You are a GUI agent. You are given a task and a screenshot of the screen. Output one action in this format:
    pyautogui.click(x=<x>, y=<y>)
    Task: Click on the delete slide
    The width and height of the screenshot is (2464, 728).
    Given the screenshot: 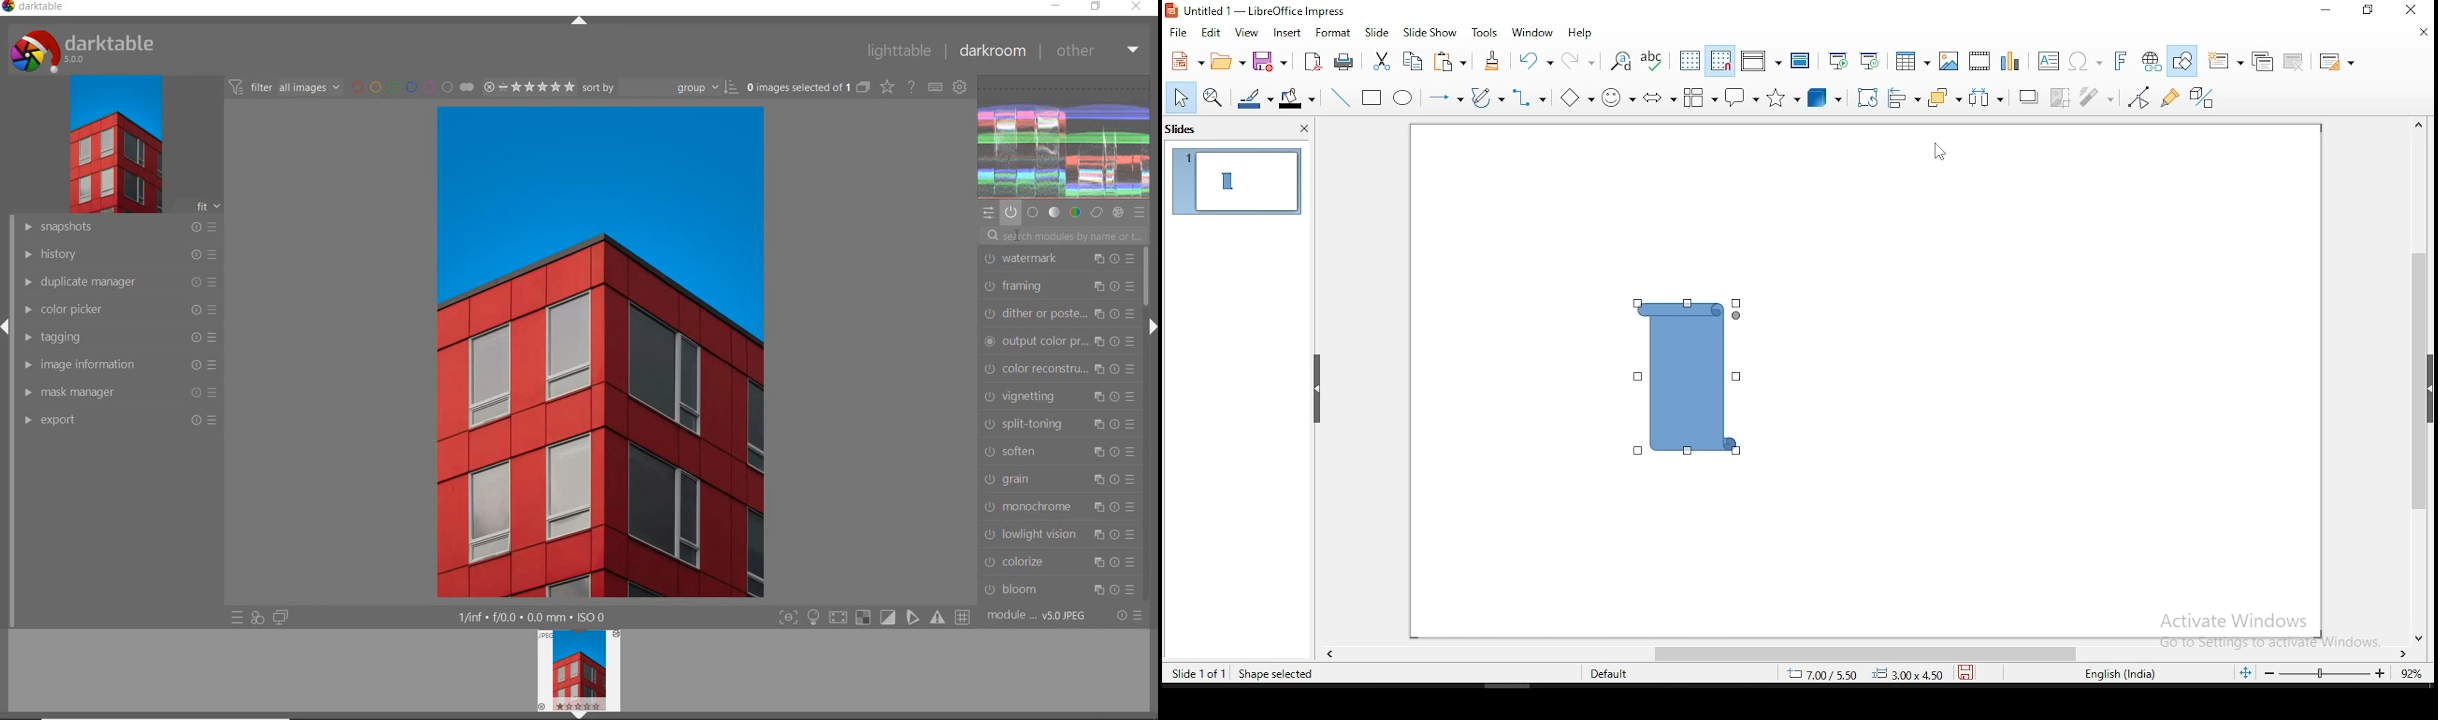 What is the action you would take?
    pyautogui.click(x=2296, y=62)
    